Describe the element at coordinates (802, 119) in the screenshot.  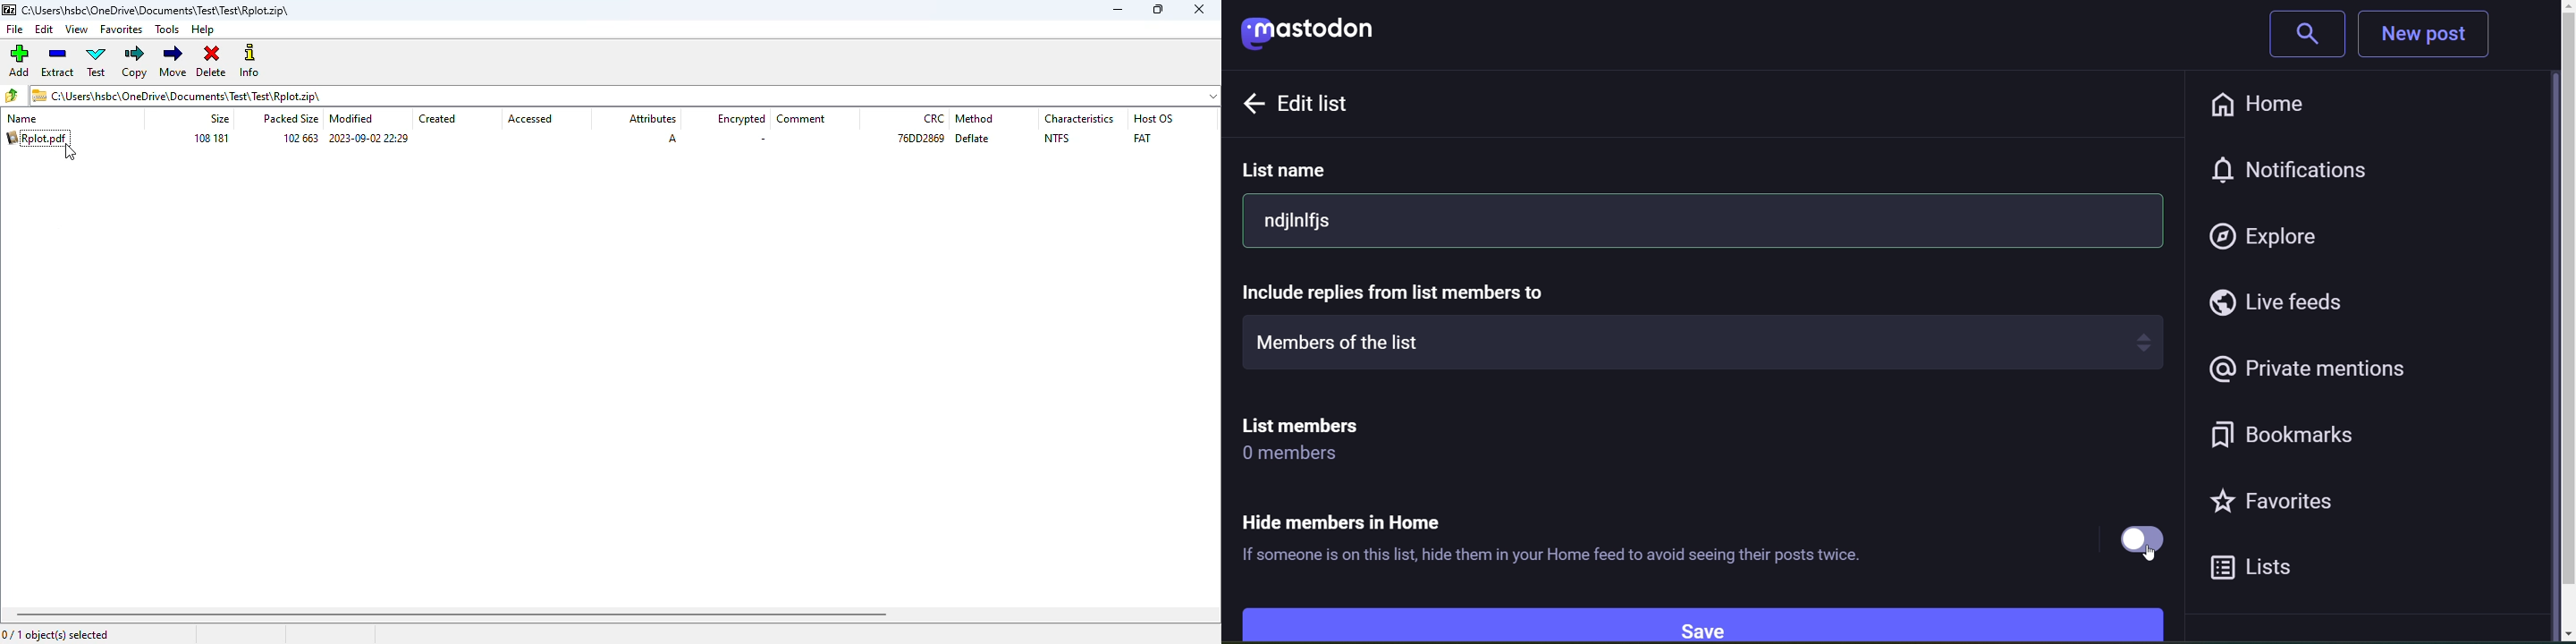
I see `comment` at that location.